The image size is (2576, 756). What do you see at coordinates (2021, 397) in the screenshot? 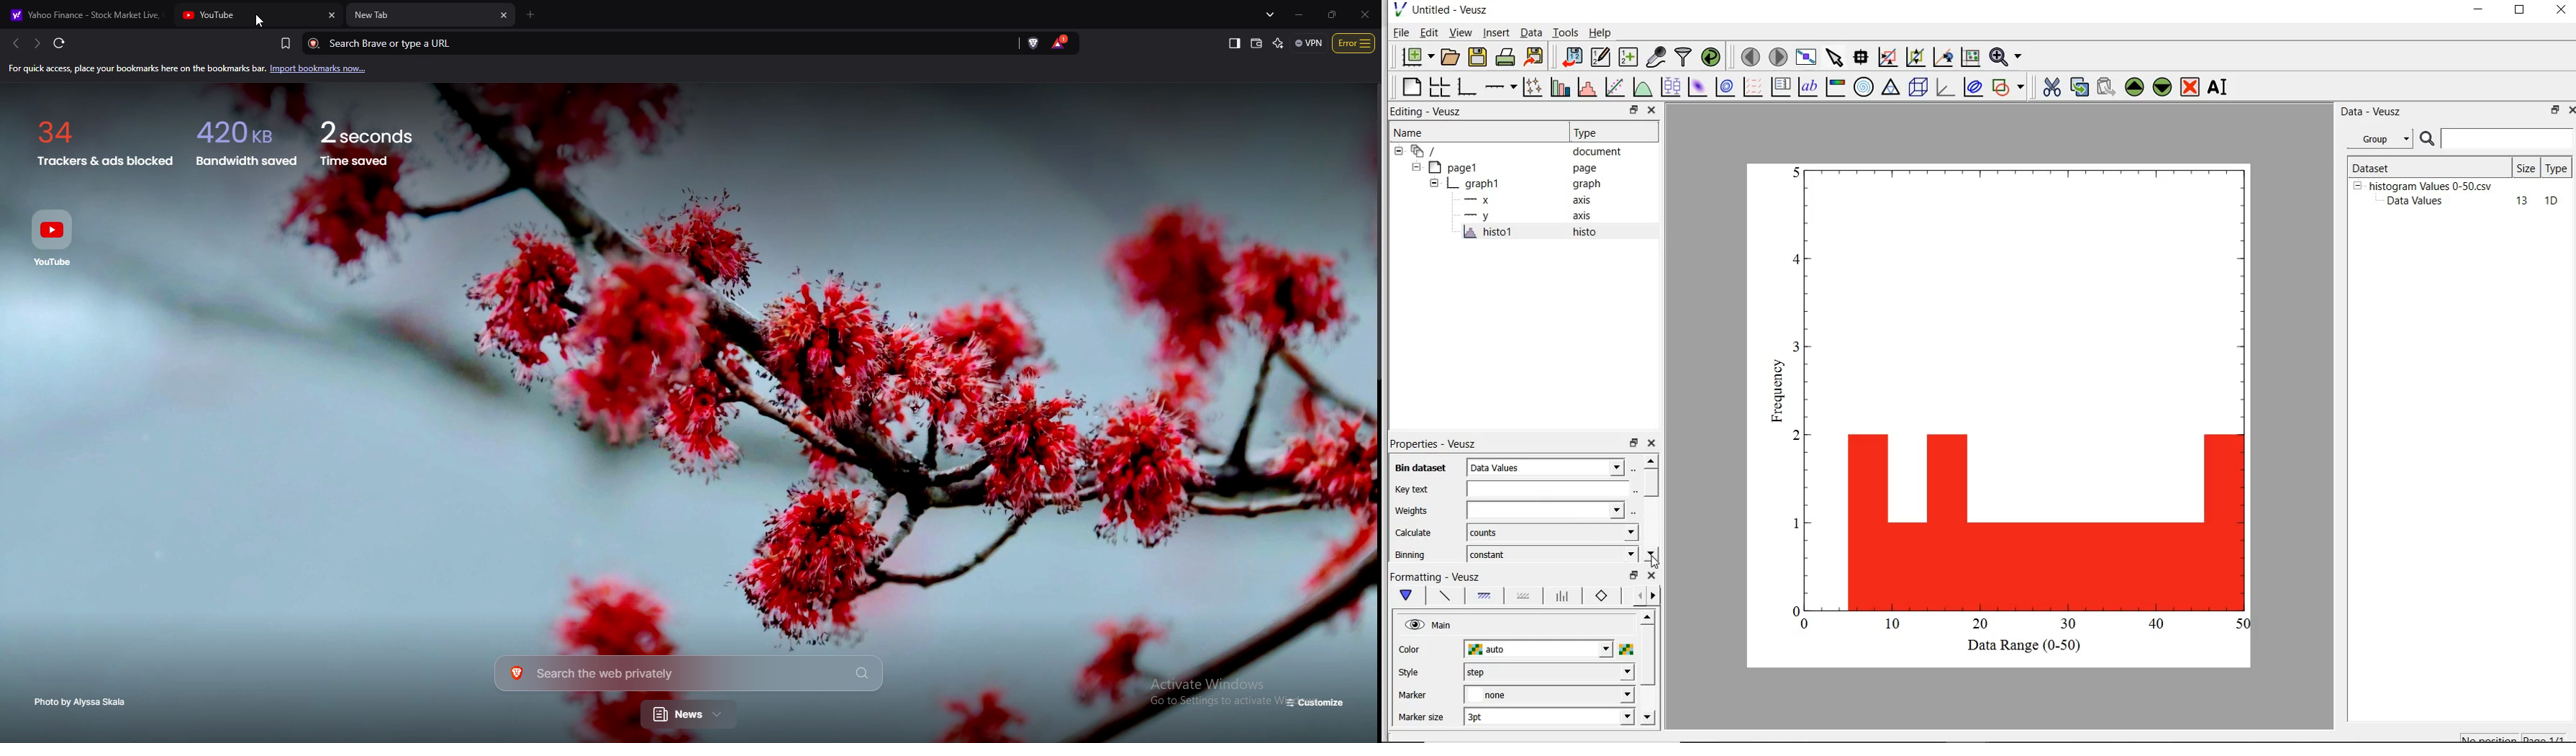
I see `Graph` at bounding box center [2021, 397].